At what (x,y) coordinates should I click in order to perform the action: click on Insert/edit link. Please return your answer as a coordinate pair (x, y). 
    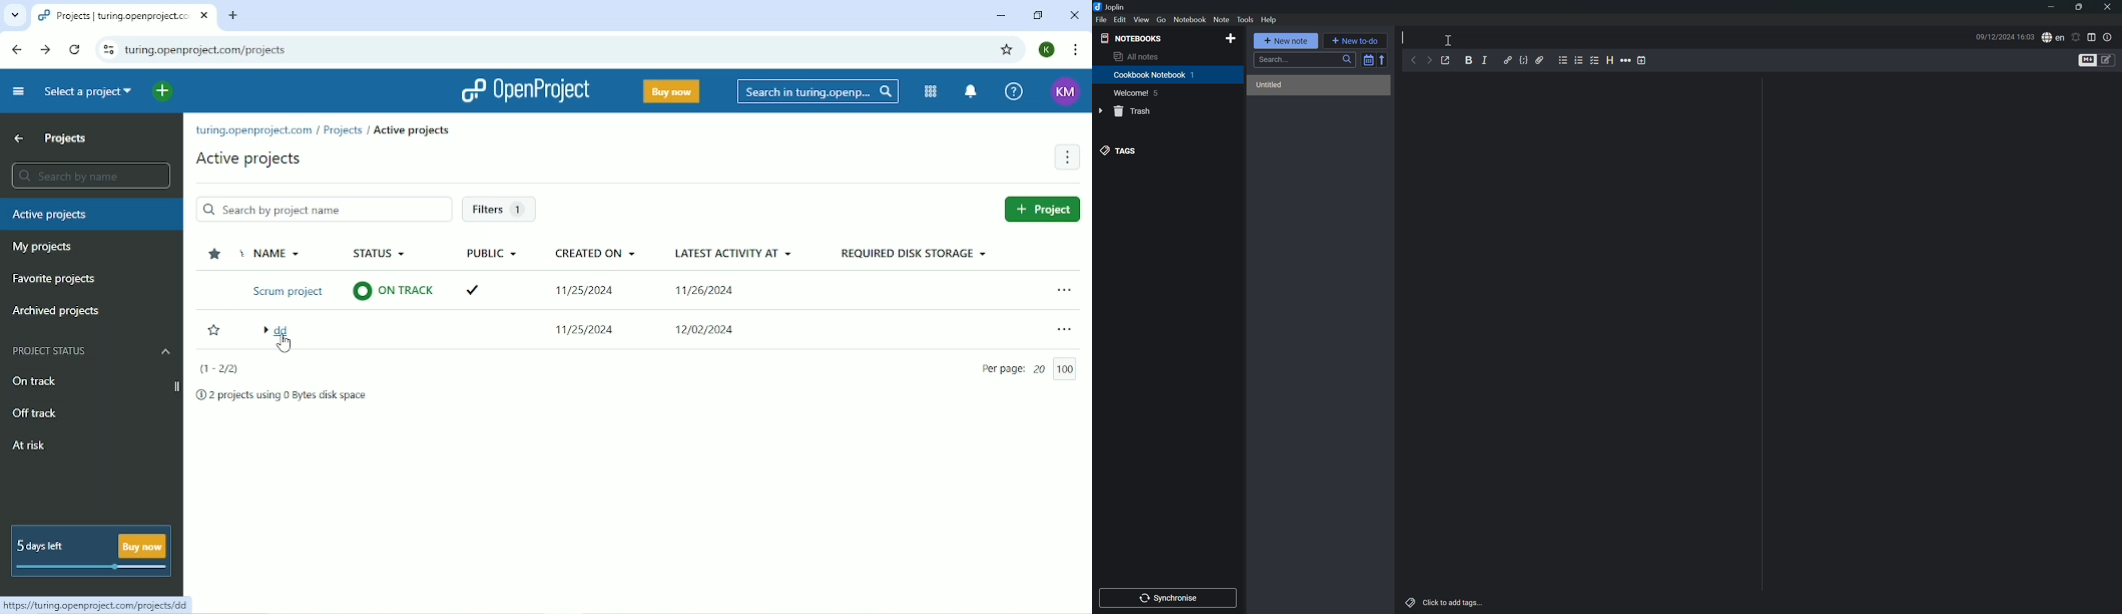
    Looking at the image, I should click on (1507, 59).